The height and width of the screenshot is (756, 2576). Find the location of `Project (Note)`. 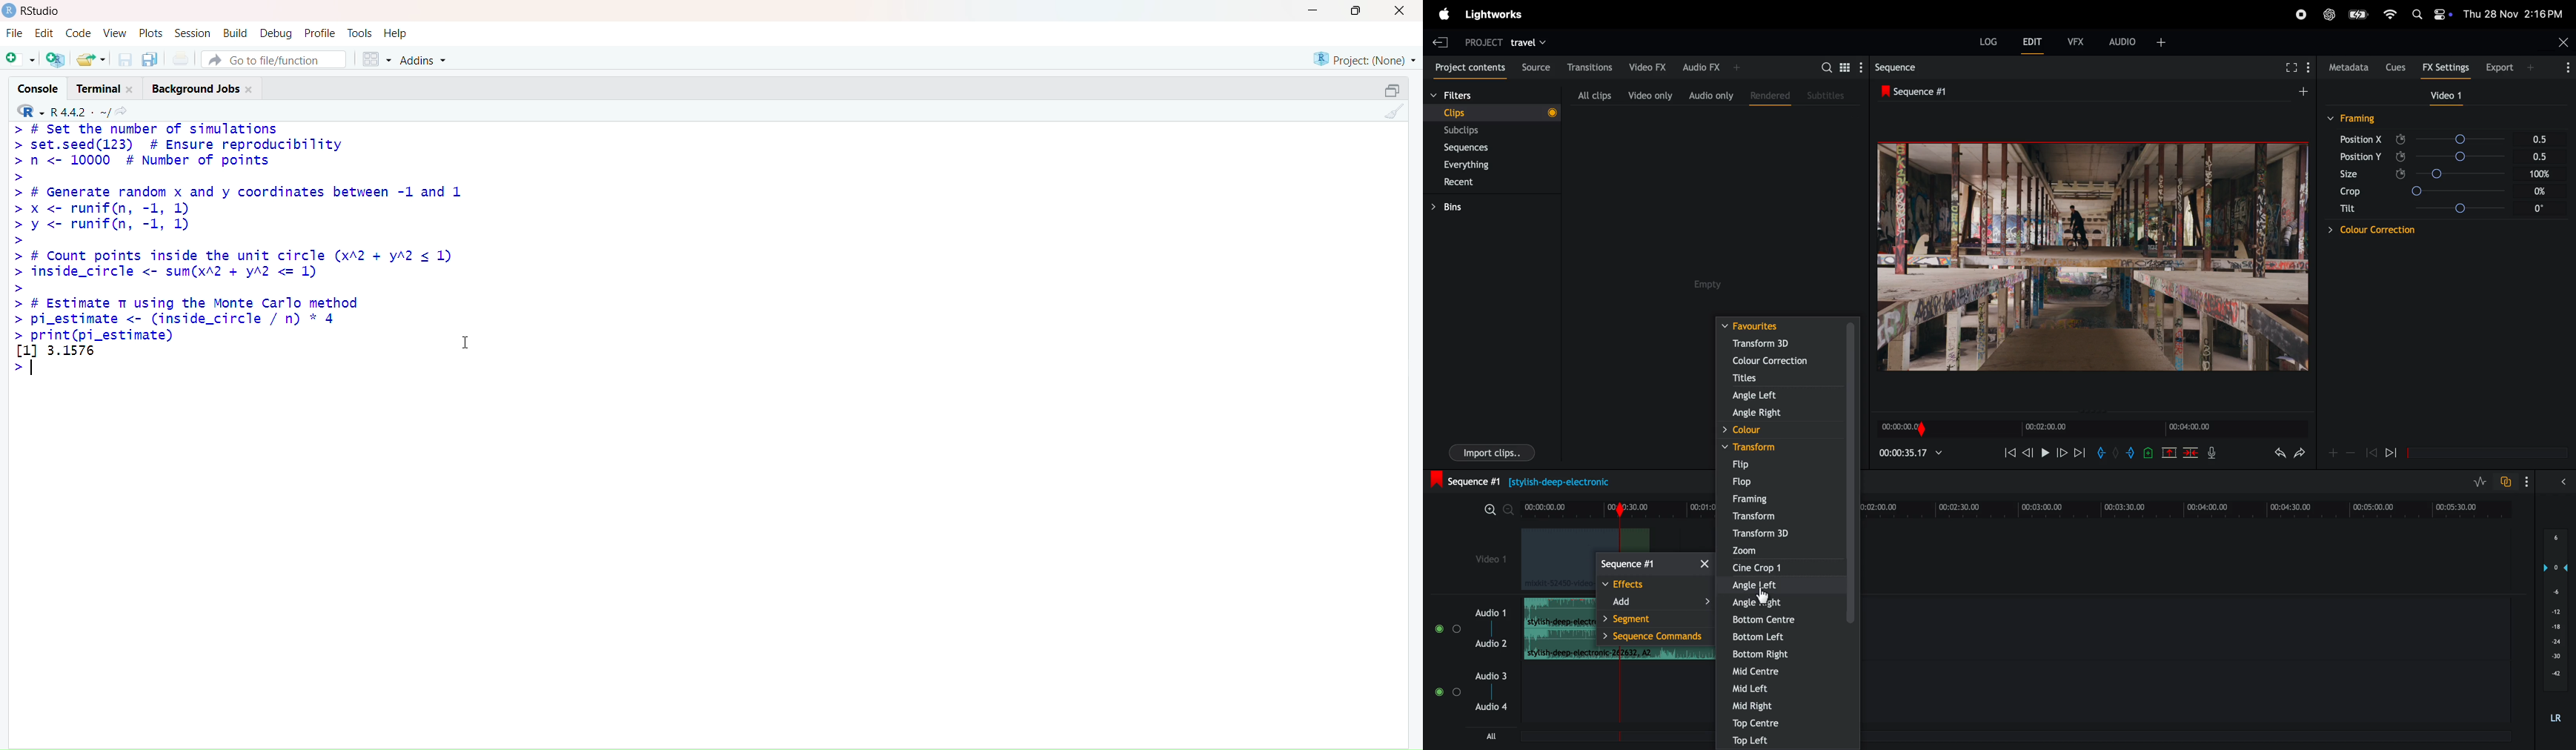

Project (Note) is located at coordinates (1359, 59).